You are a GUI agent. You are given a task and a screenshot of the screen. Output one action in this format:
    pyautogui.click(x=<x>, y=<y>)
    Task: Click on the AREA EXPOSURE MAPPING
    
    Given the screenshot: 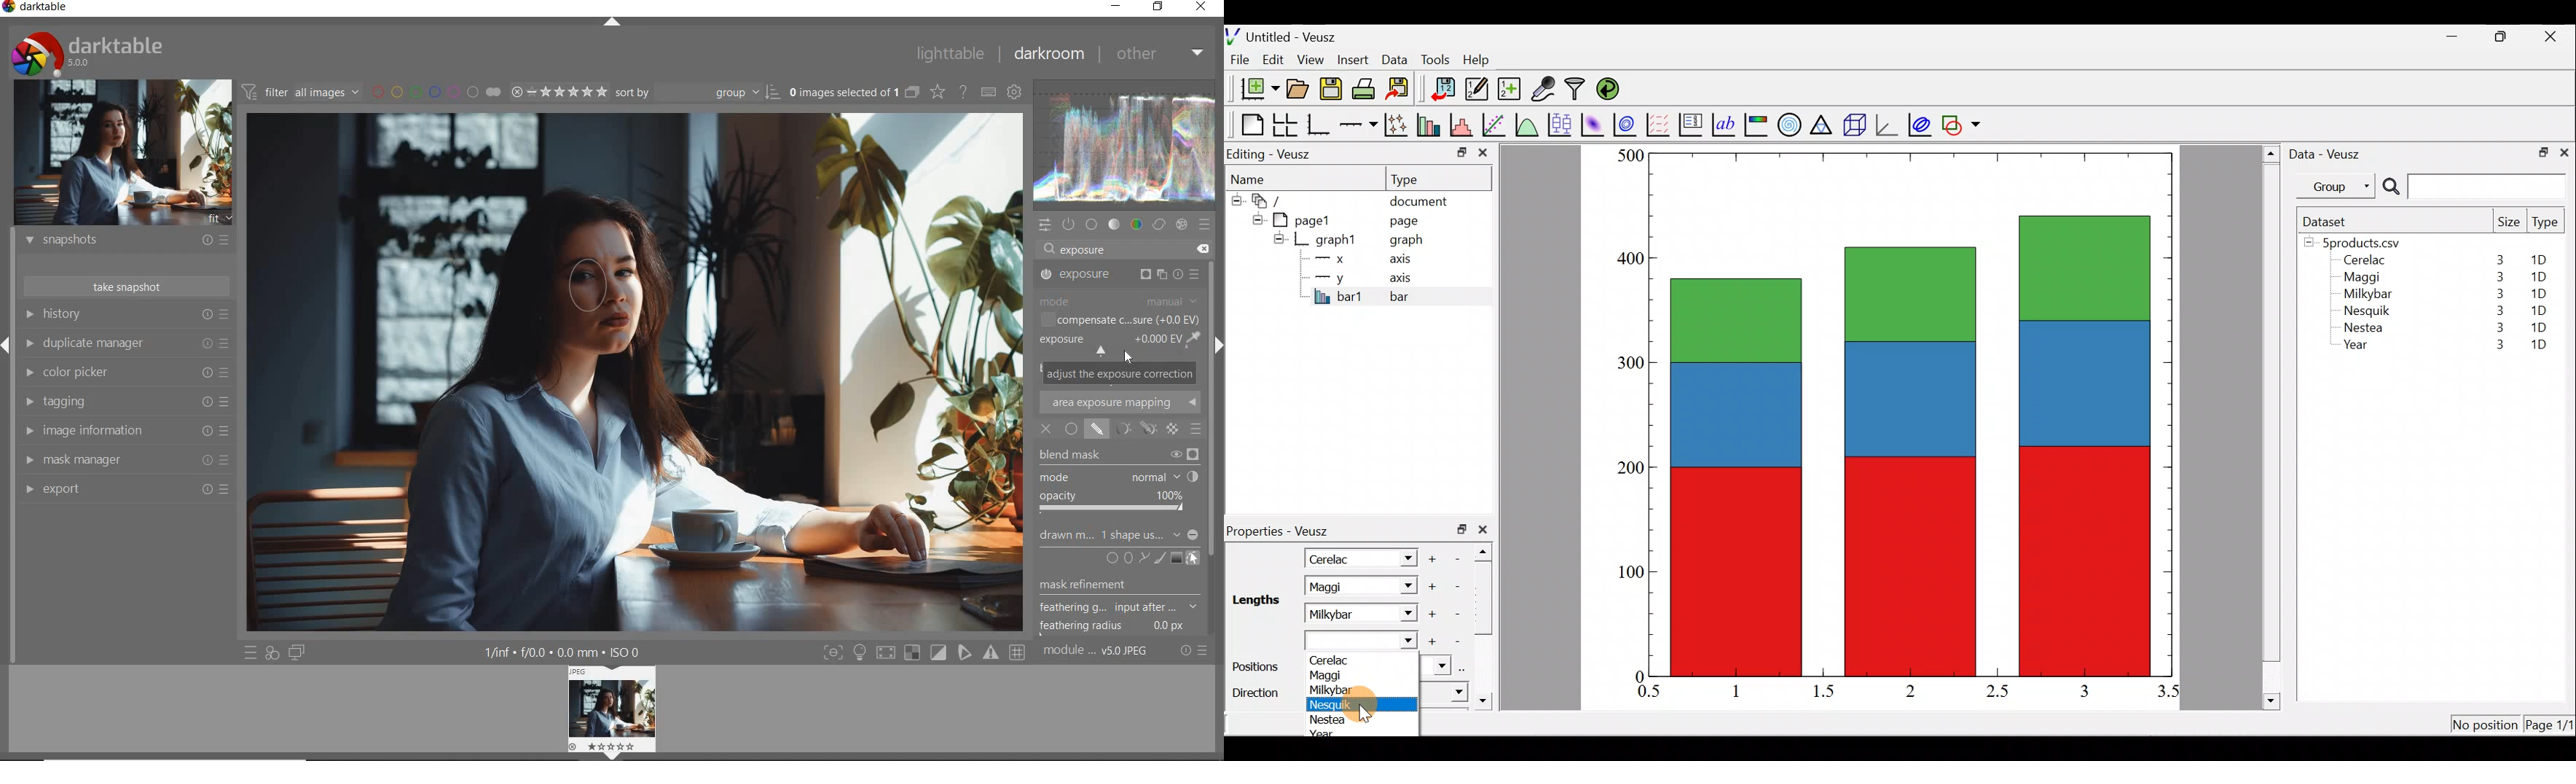 What is the action you would take?
    pyautogui.click(x=1119, y=401)
    